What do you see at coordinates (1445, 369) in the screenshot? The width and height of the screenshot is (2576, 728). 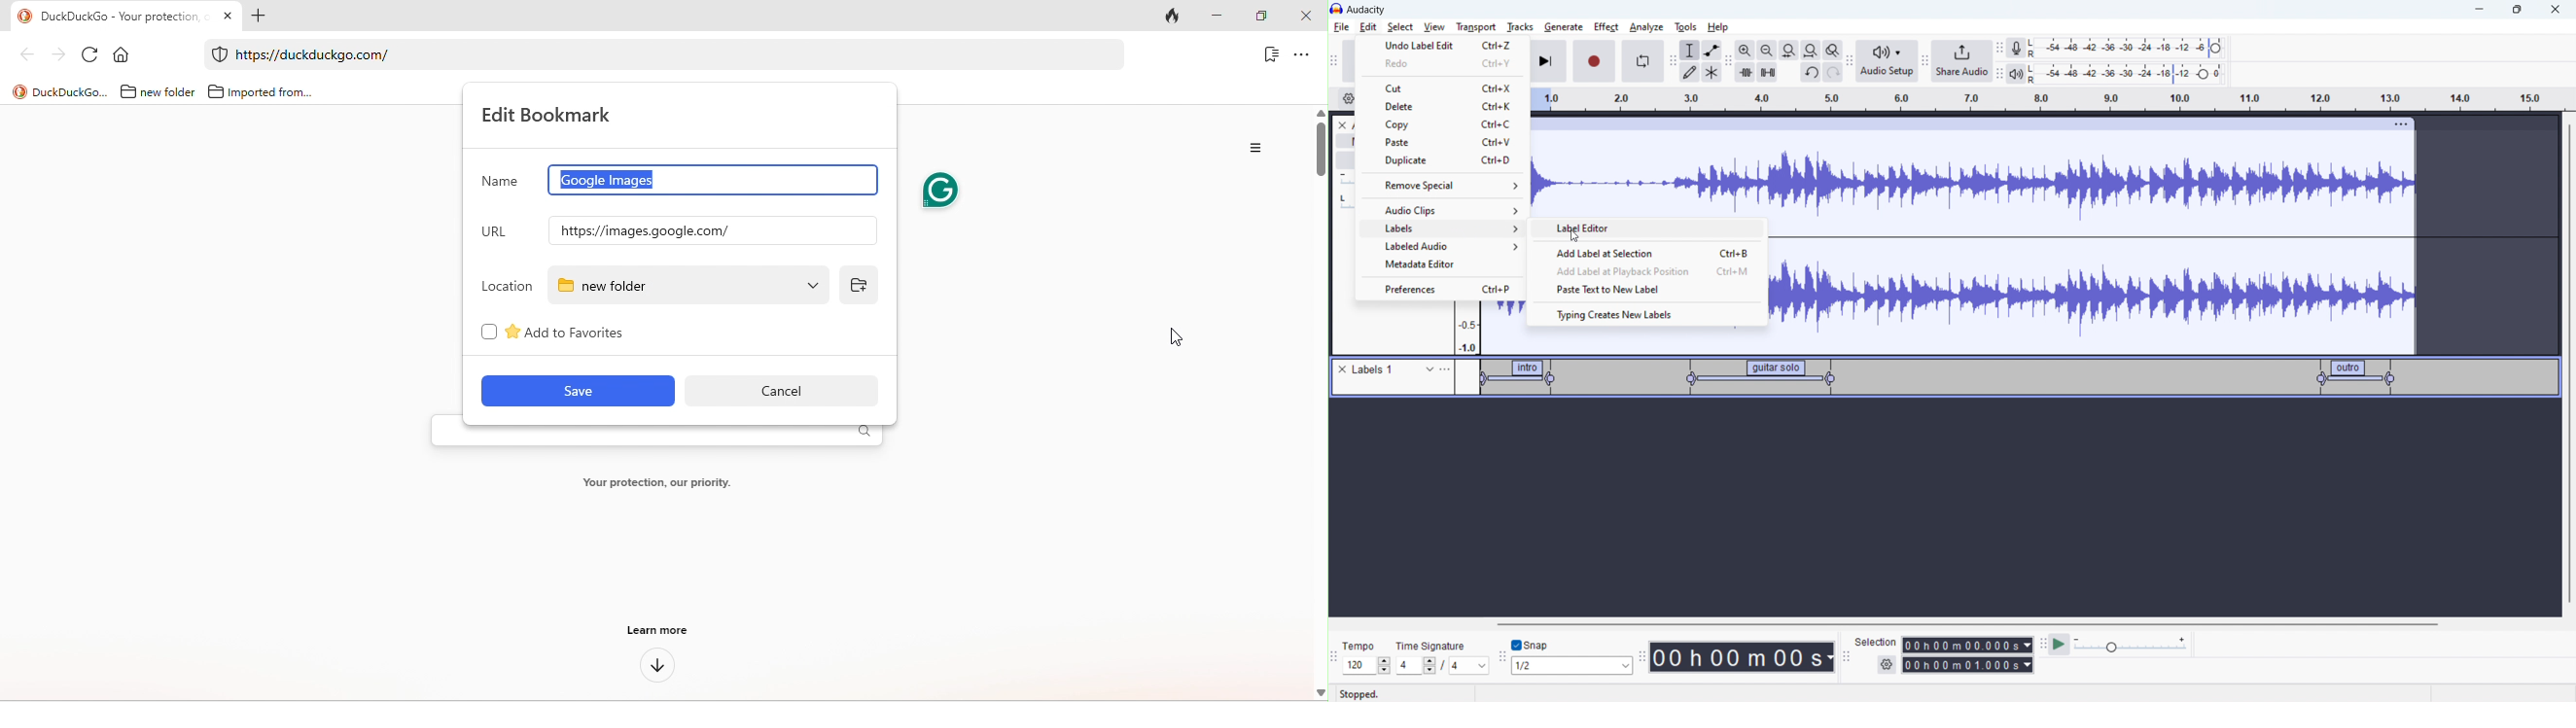 I see `labels options` at bounding box center [1445, 369].